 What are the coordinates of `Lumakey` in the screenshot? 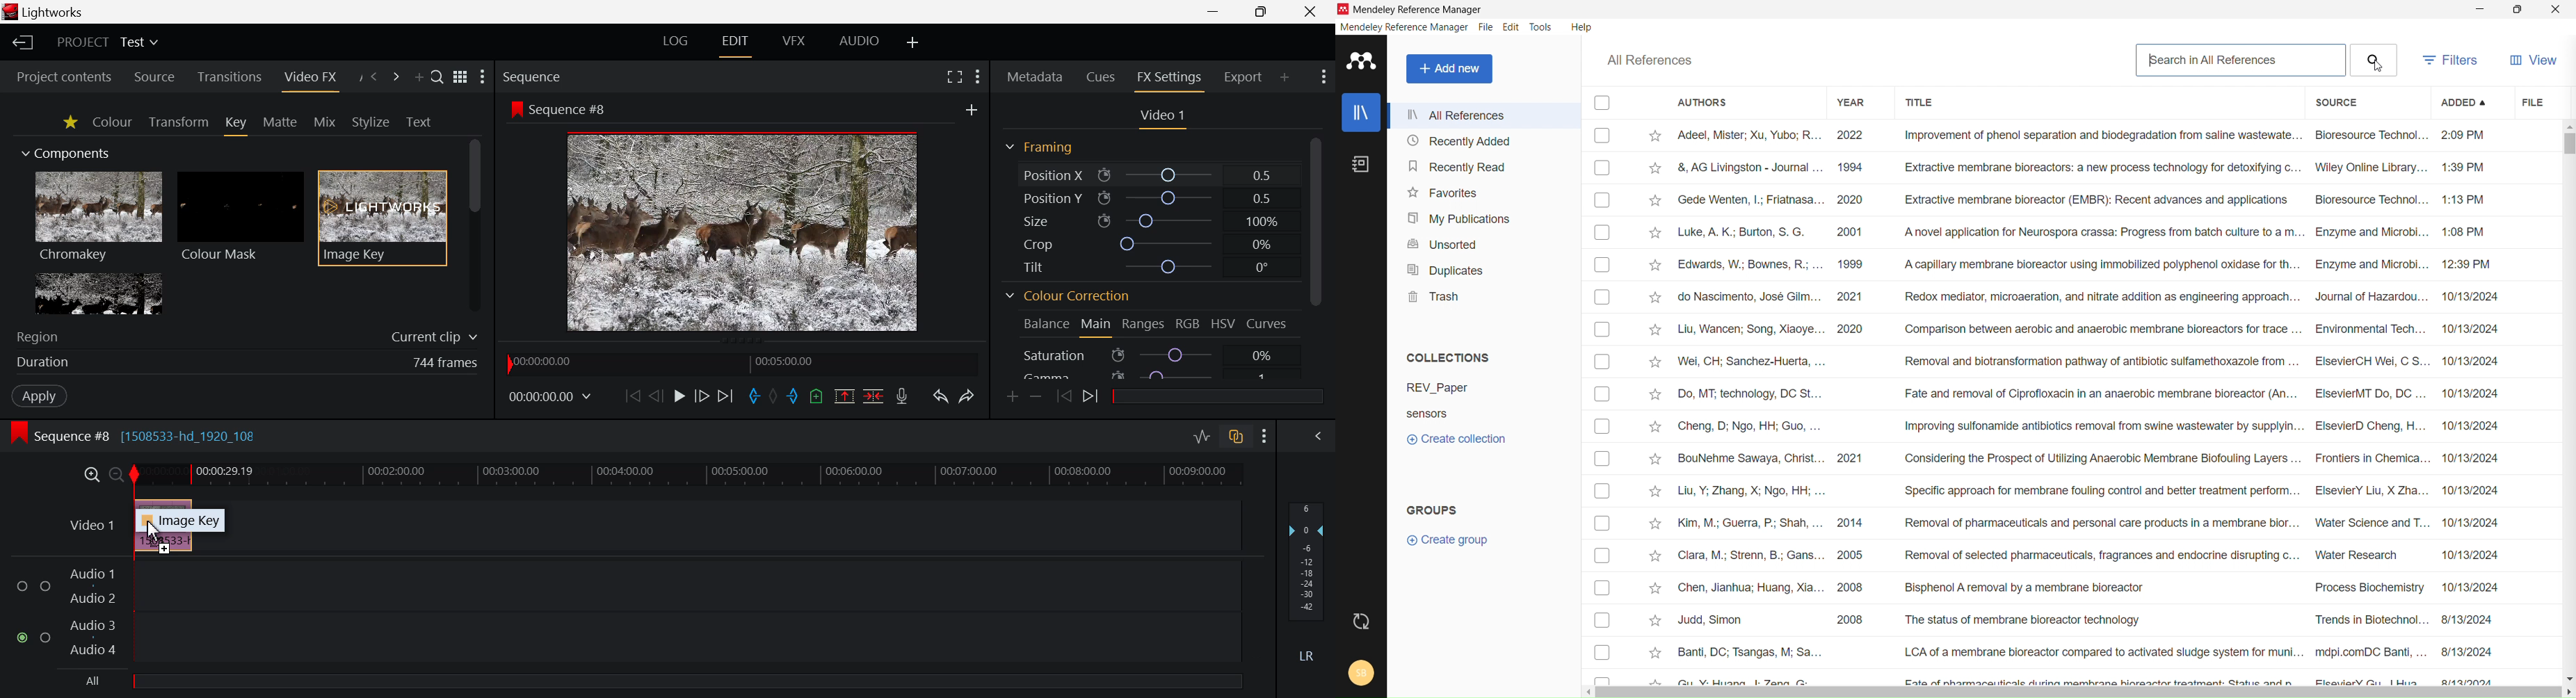 It's located at (97, 293).